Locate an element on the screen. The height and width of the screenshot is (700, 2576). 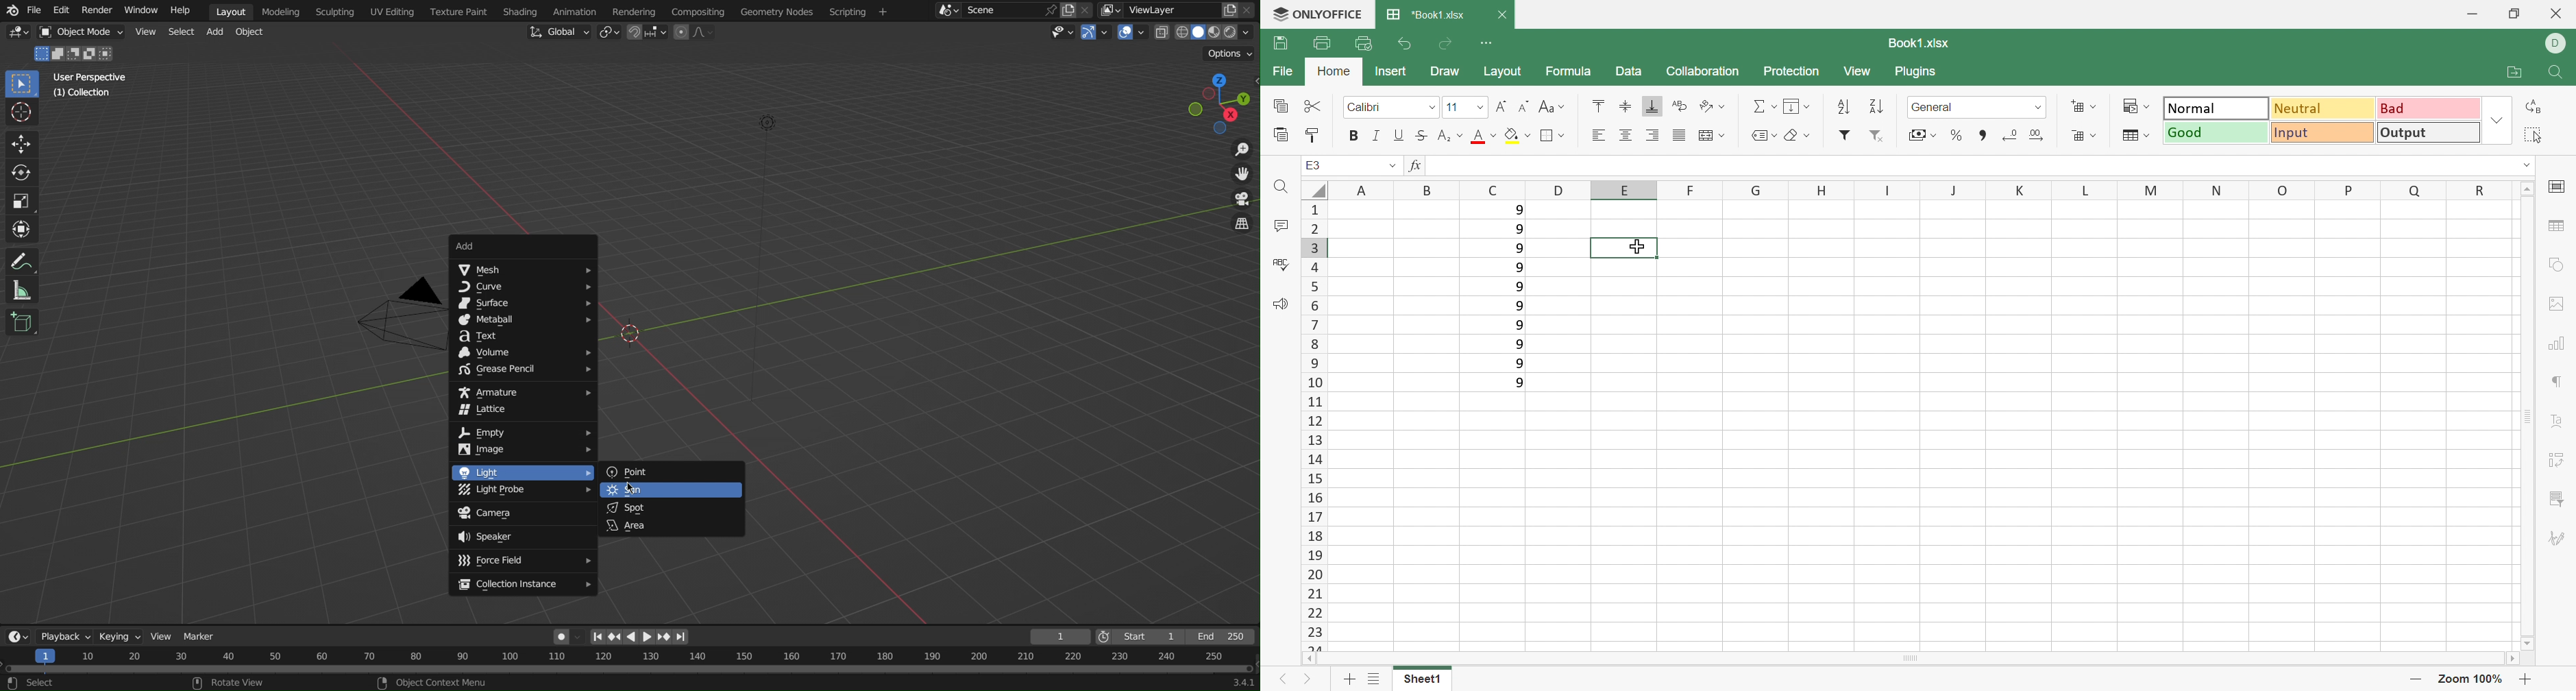
A1 is located at coordinates (1313, 167).